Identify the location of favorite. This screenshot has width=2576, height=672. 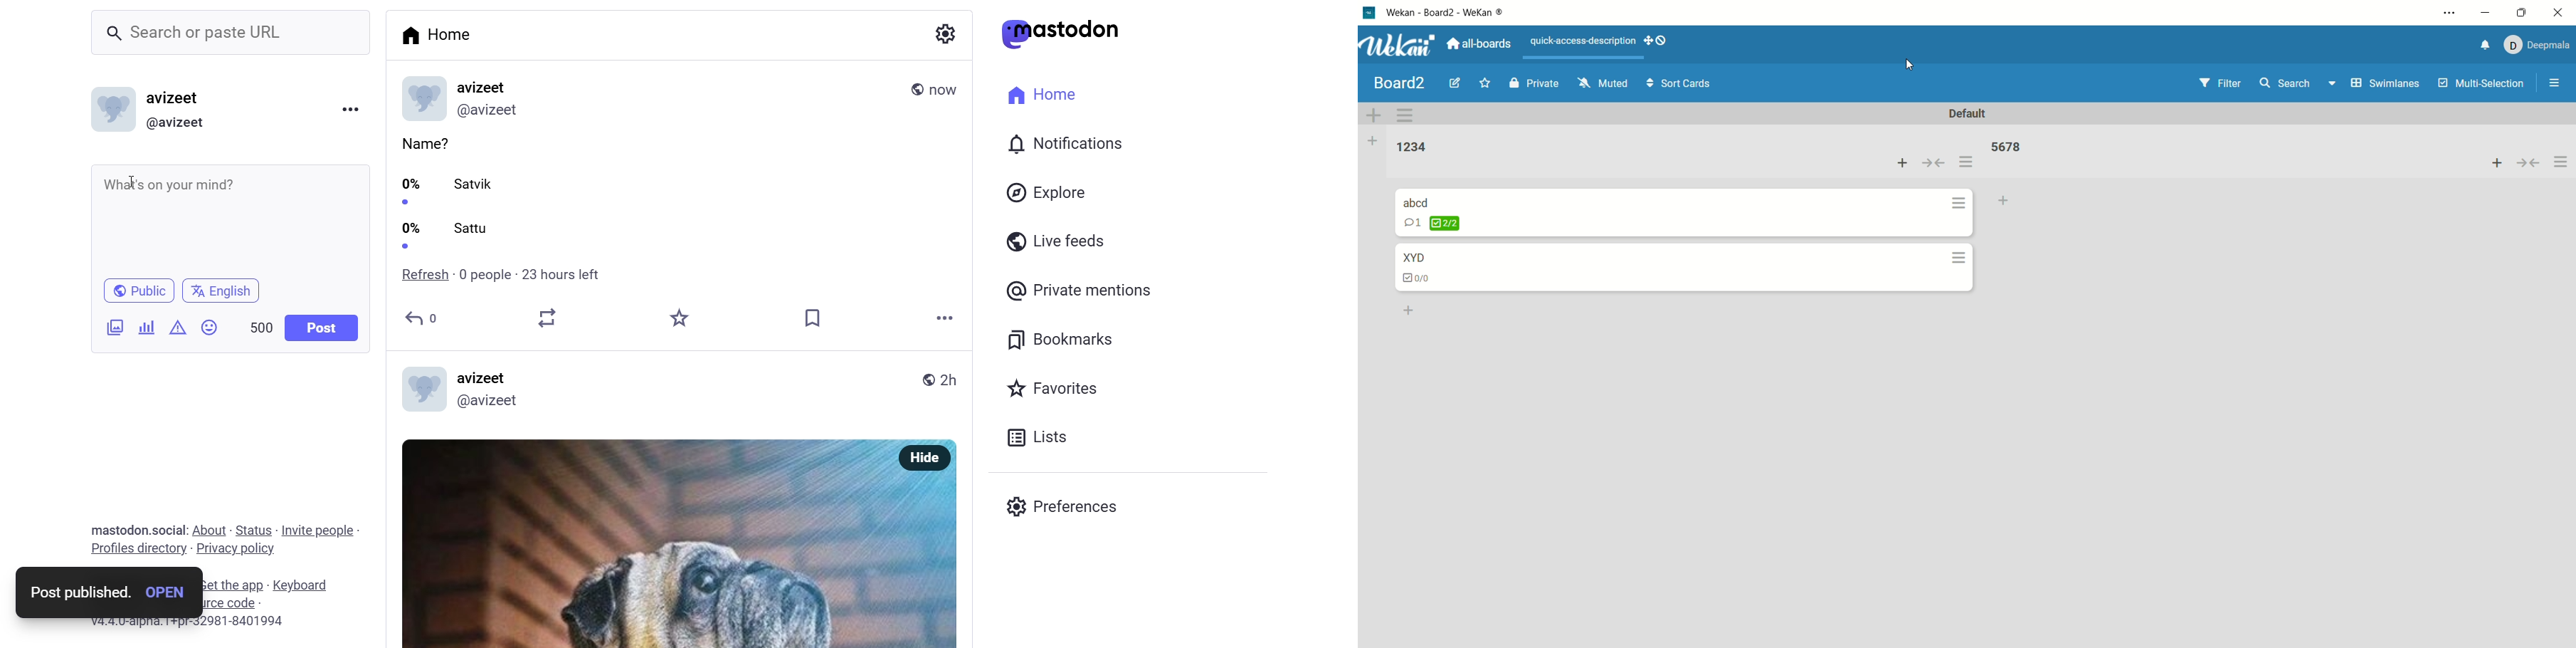
(1484, 79).